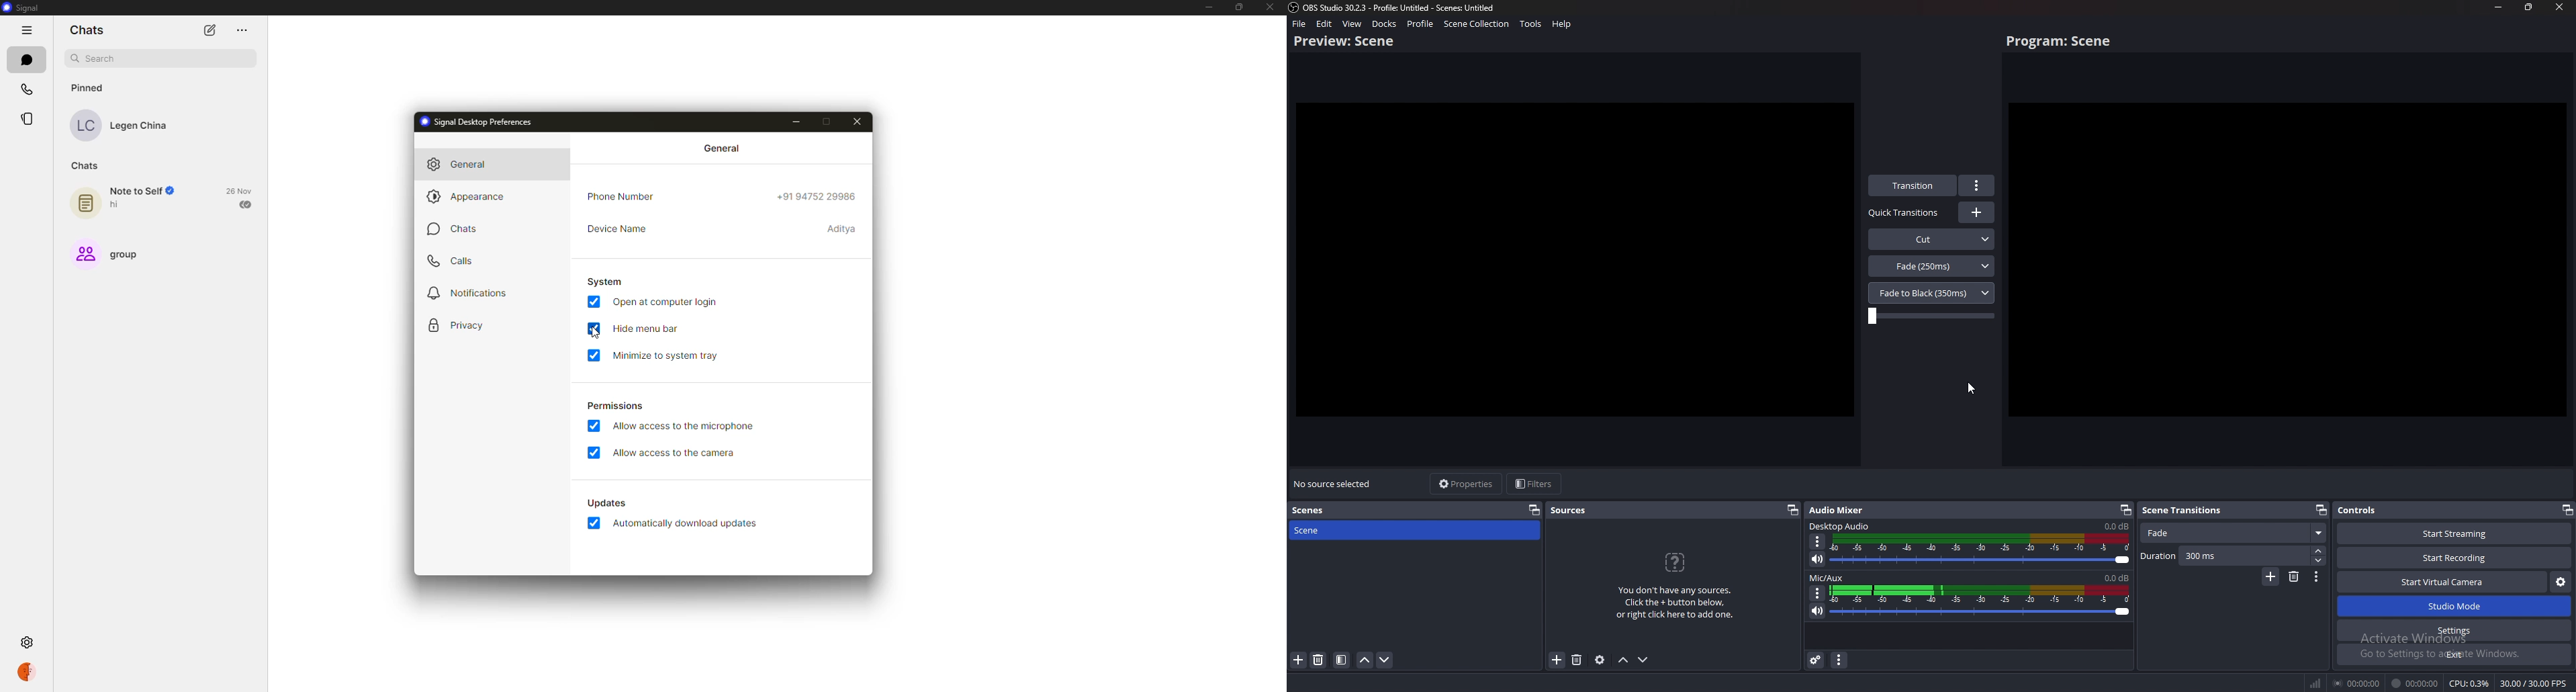 The image size is (2576, 700). Describe the element at coordinates (1300, 24) in the screenshot. I see `file` at that location.